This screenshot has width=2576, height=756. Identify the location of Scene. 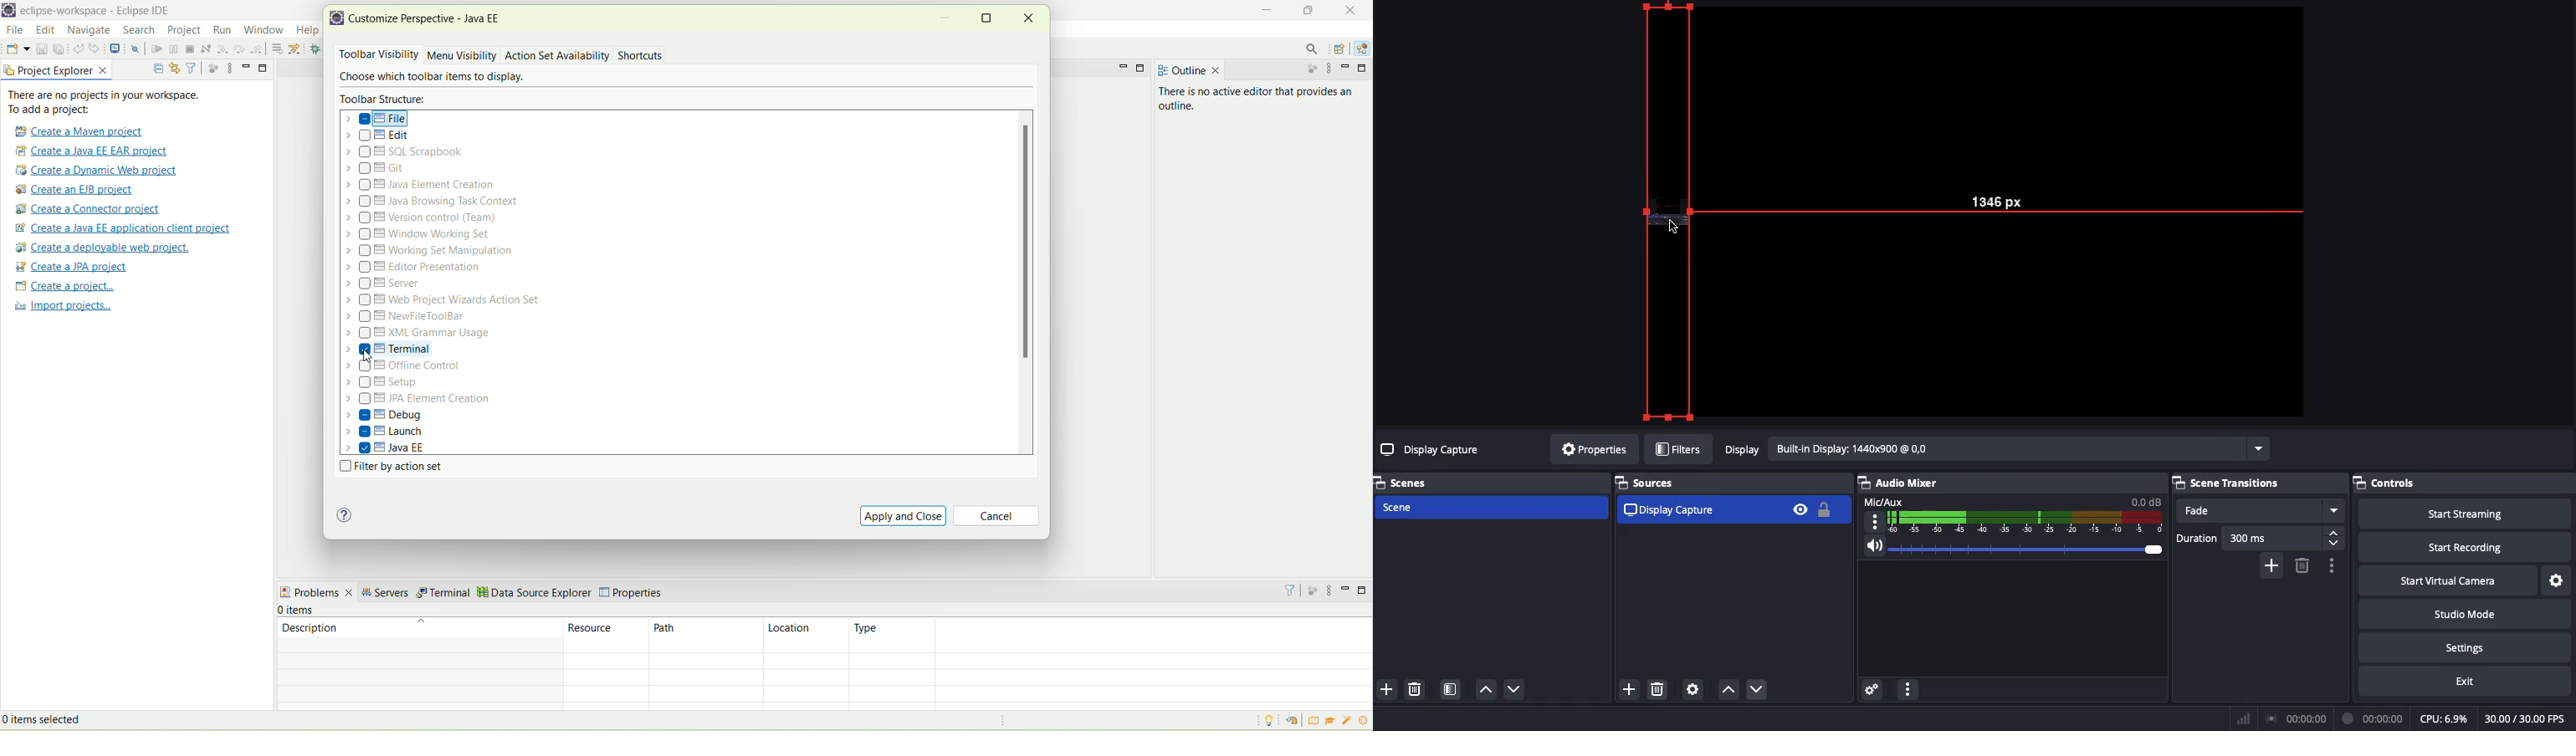
(1489, 509).